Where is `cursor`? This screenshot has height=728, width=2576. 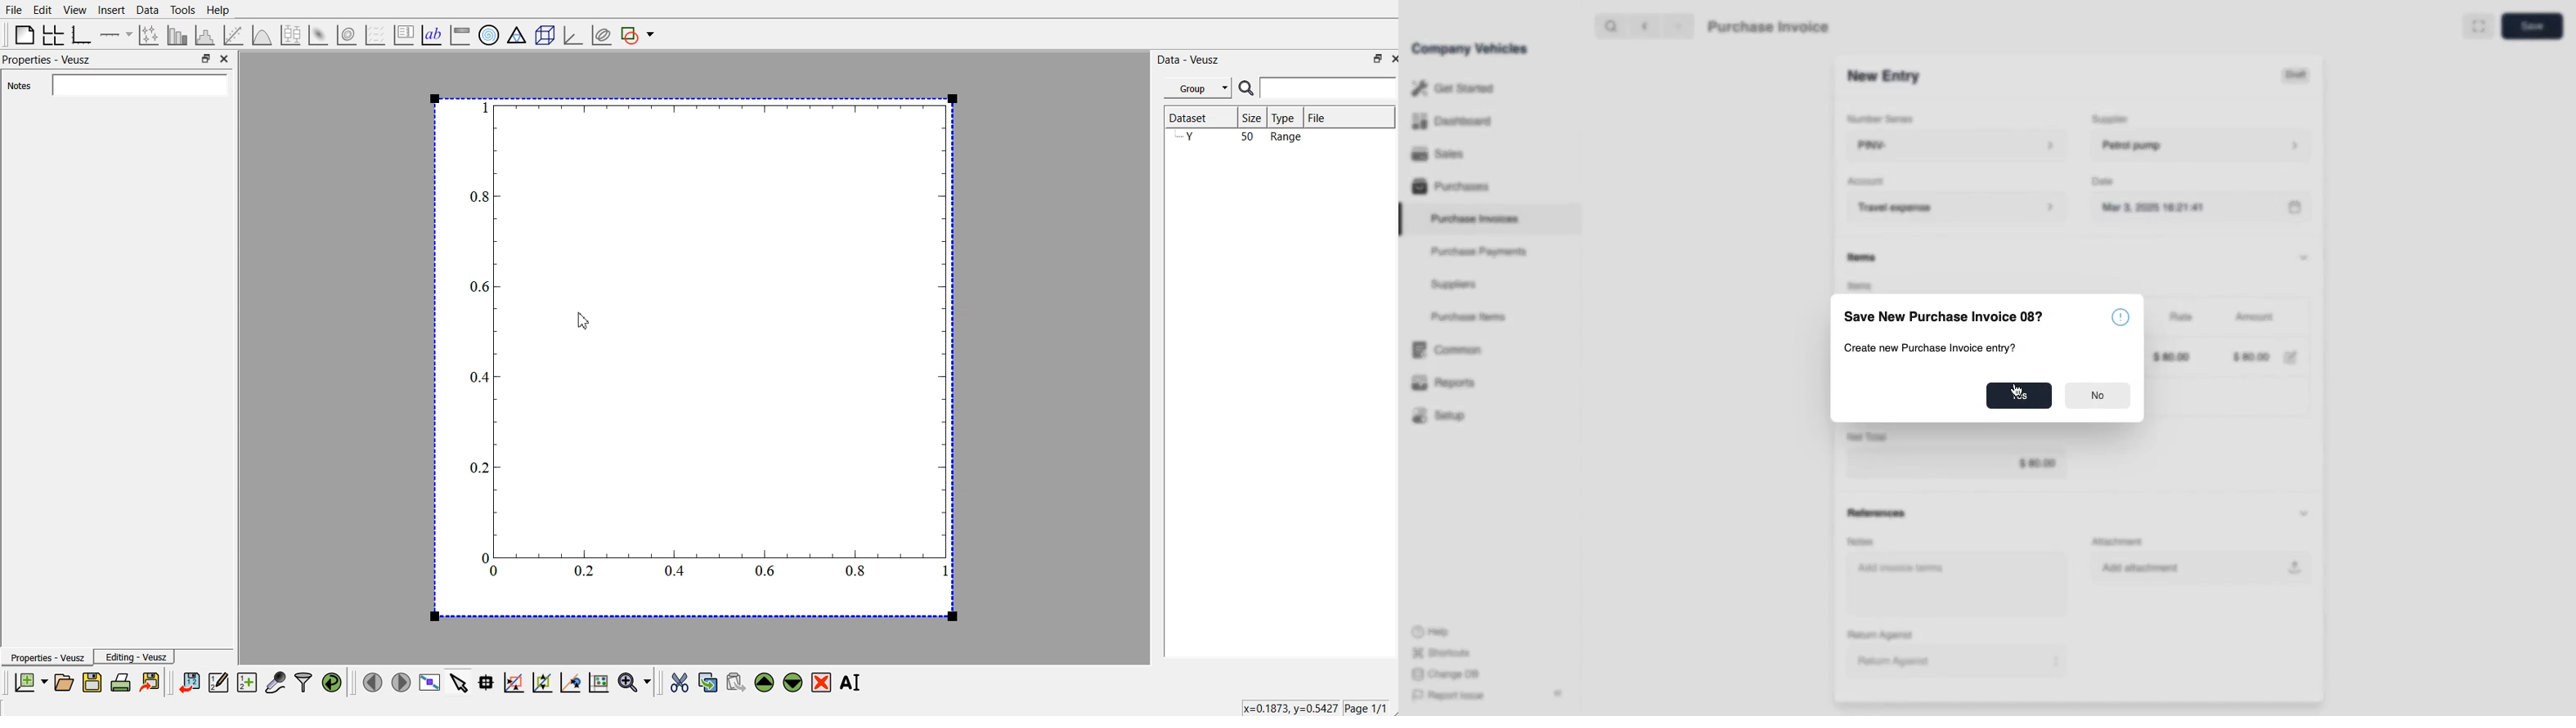 cursor is located at coordinates (2016, 393).